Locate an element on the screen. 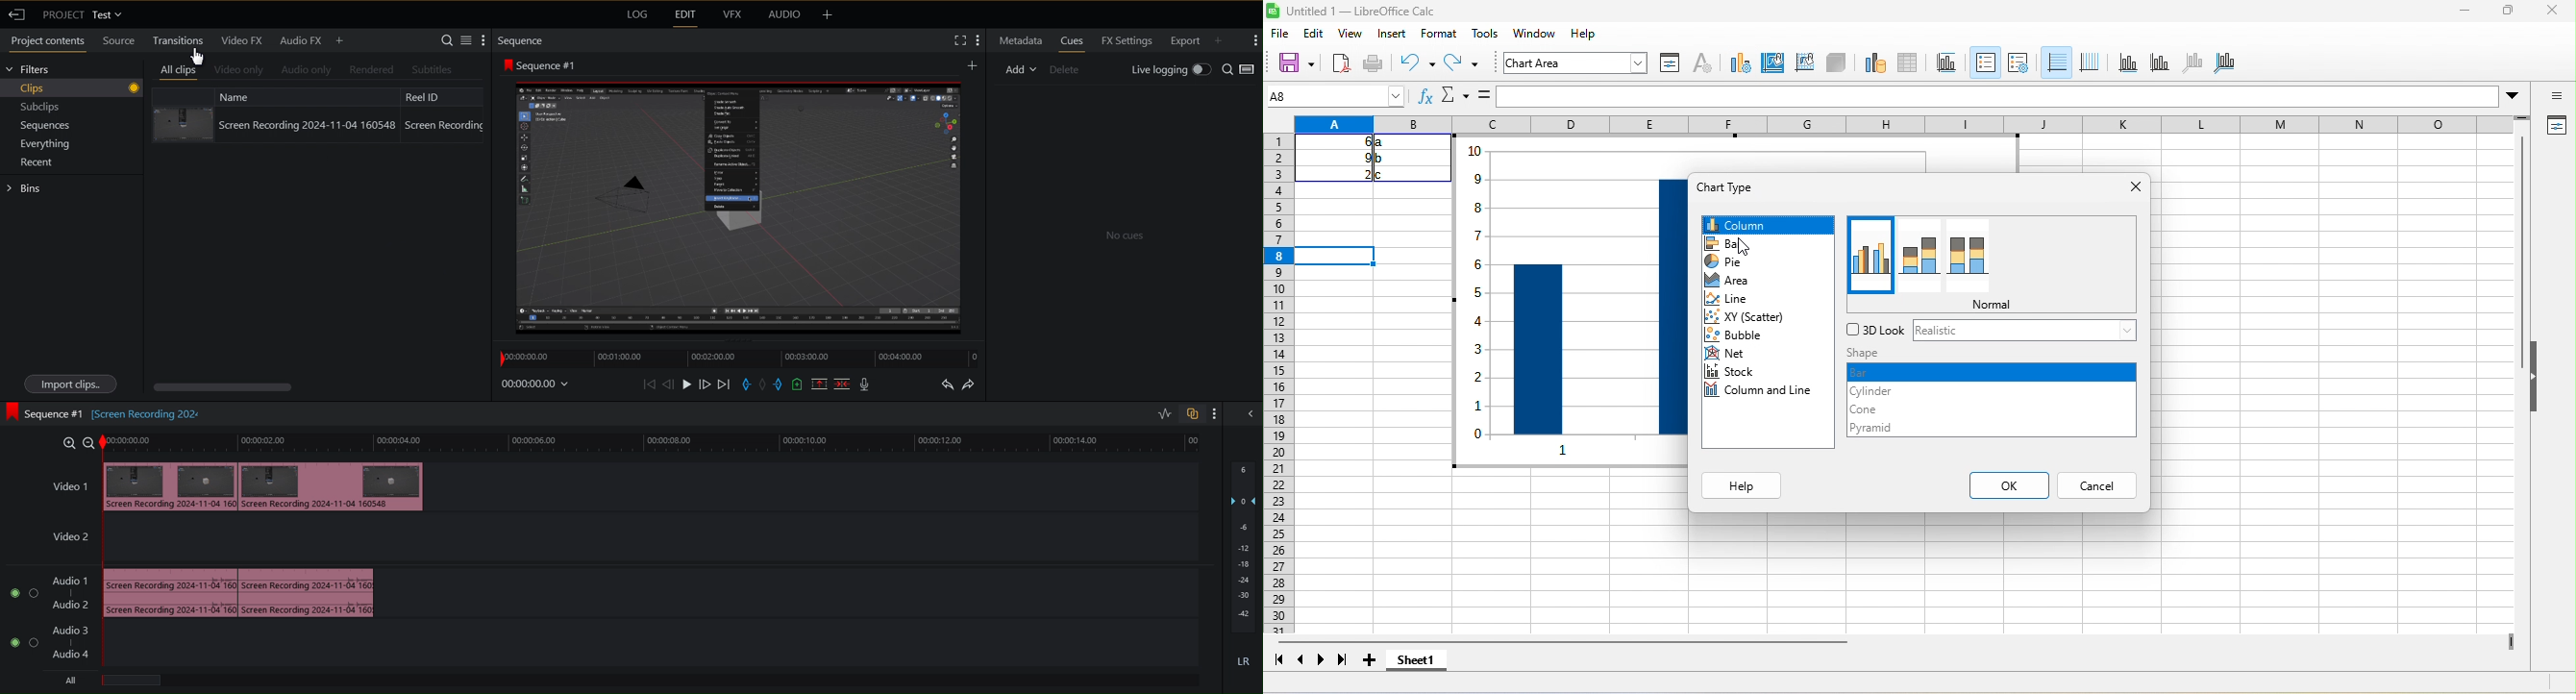  data is located at coordinates (1573, 33).